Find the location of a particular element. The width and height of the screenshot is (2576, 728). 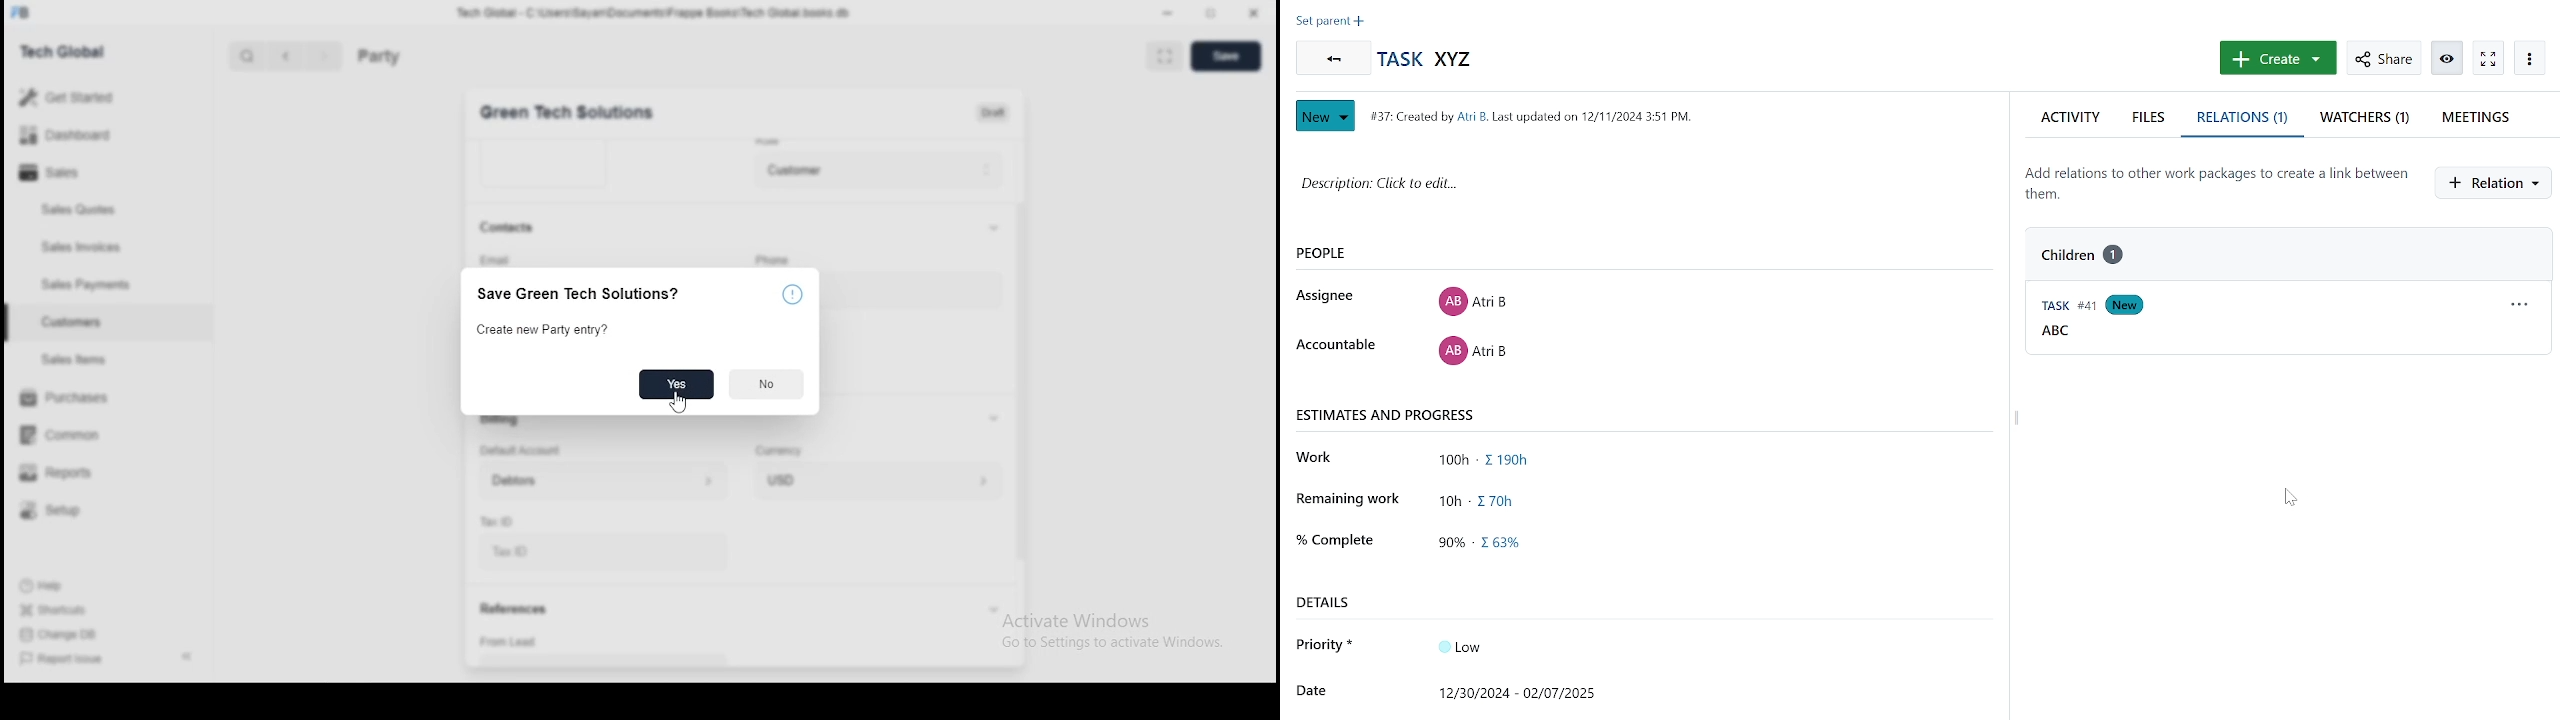

accountable is located at coordinates (1335, 346).